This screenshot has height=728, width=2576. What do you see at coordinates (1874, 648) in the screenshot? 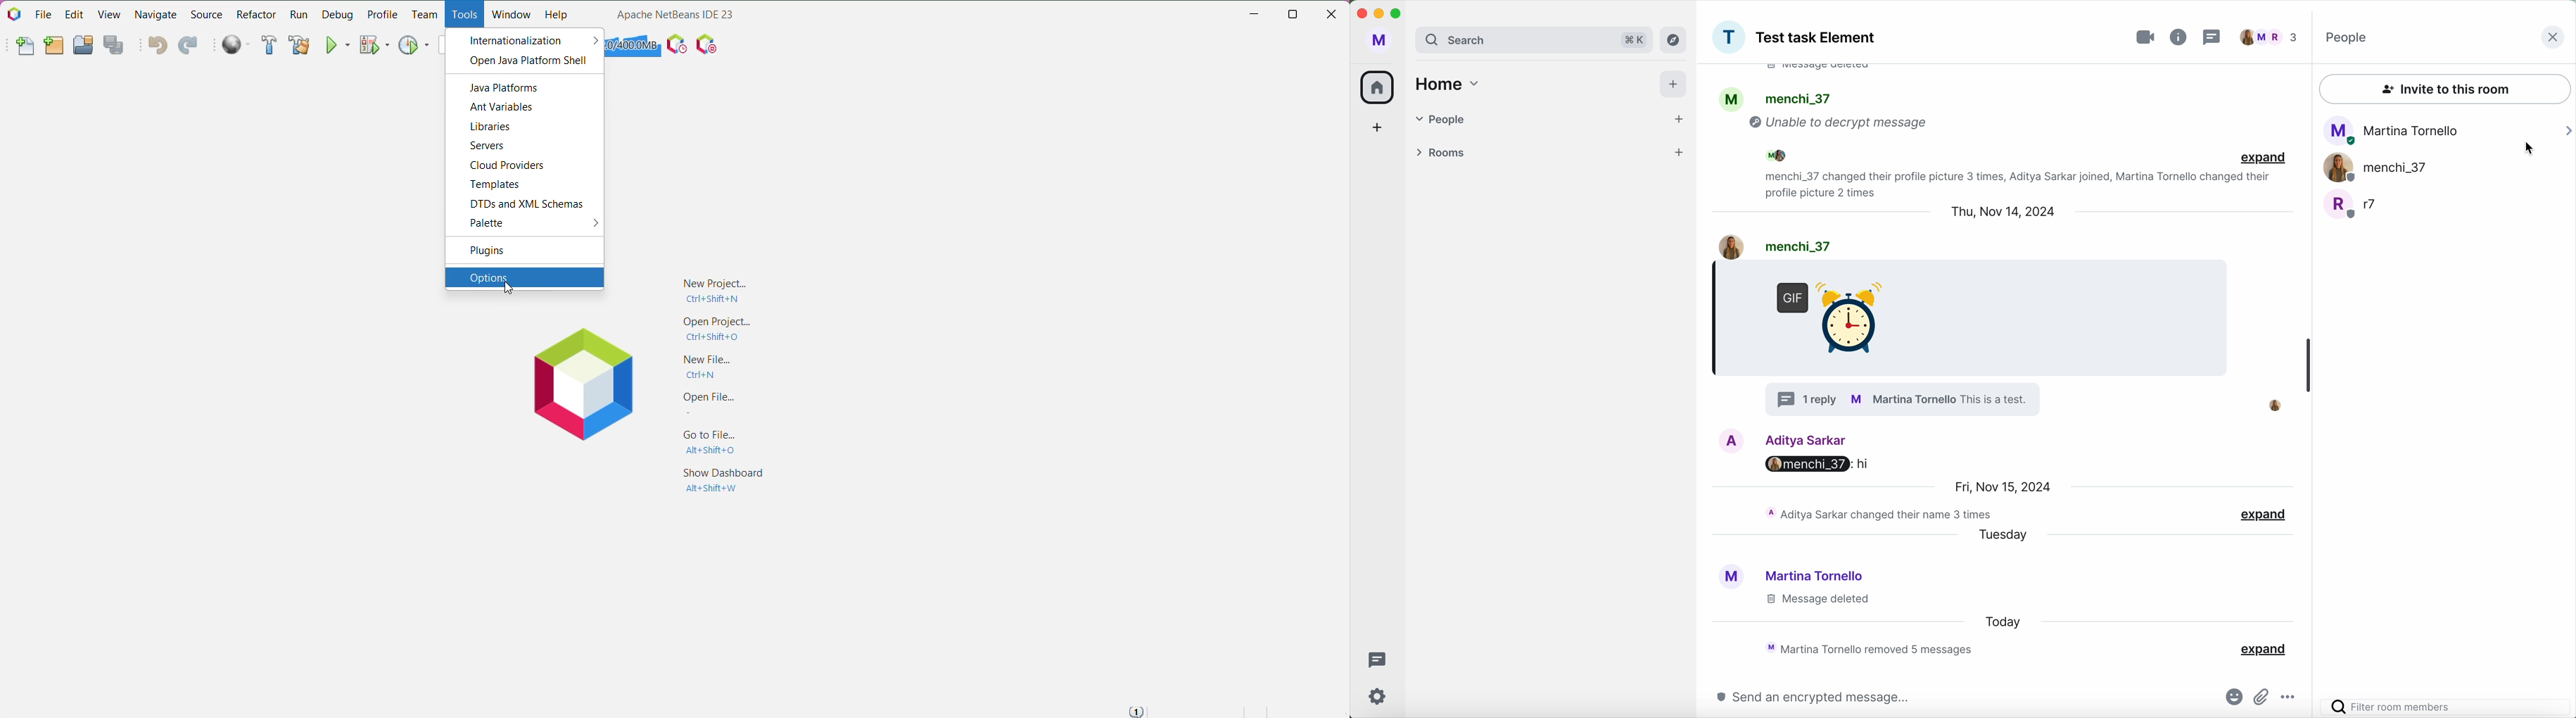
I see `activity chat` at bounding box center [1874, 648].